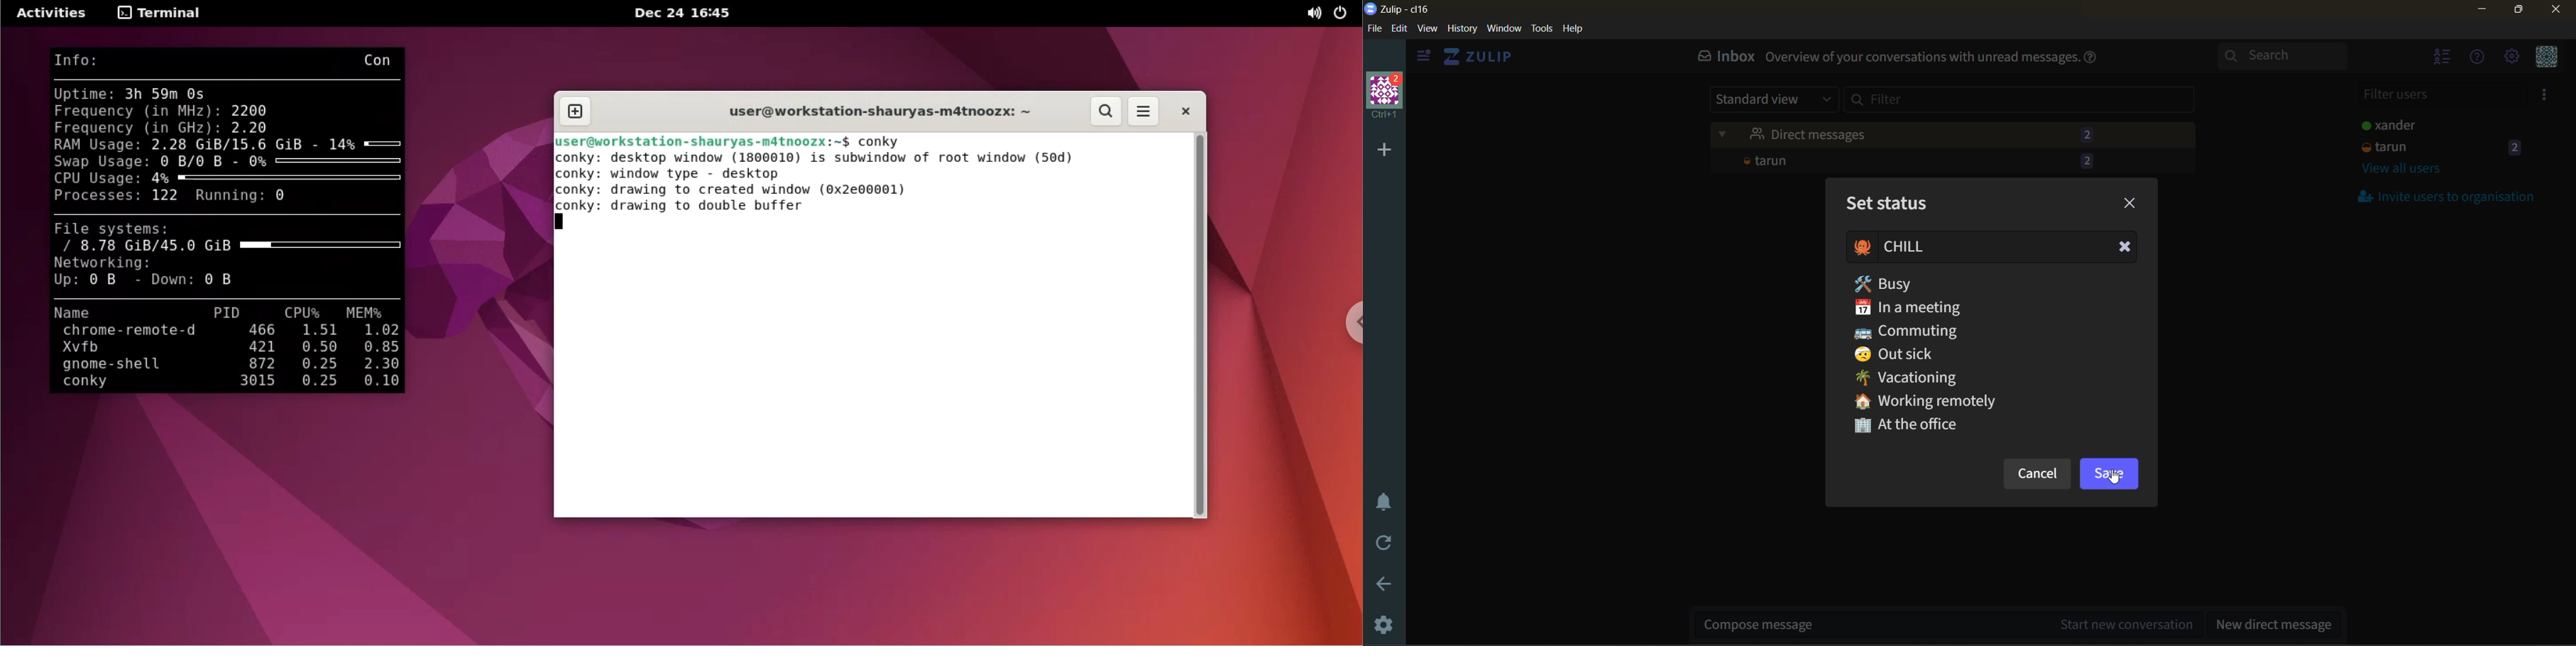  I want to click on window, so click(1506, 30).